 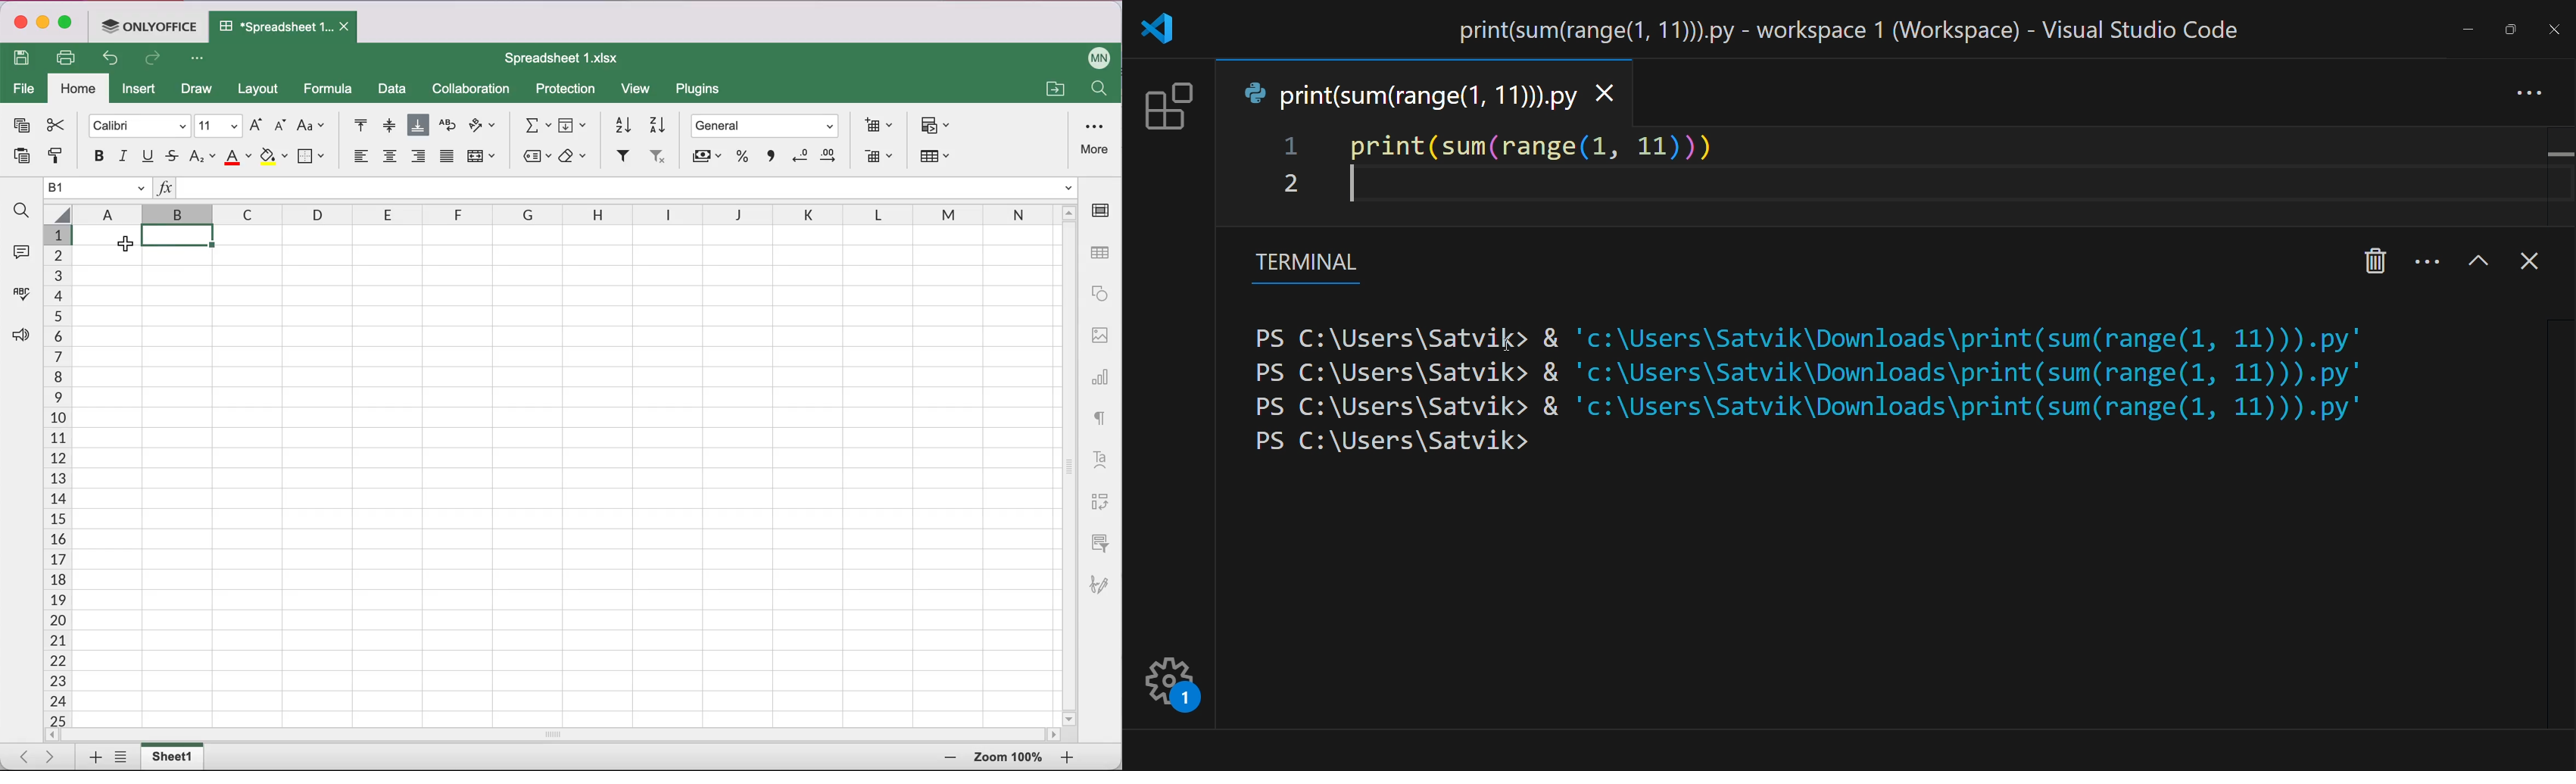 I want to click on filter, so click(x=621, y=157).